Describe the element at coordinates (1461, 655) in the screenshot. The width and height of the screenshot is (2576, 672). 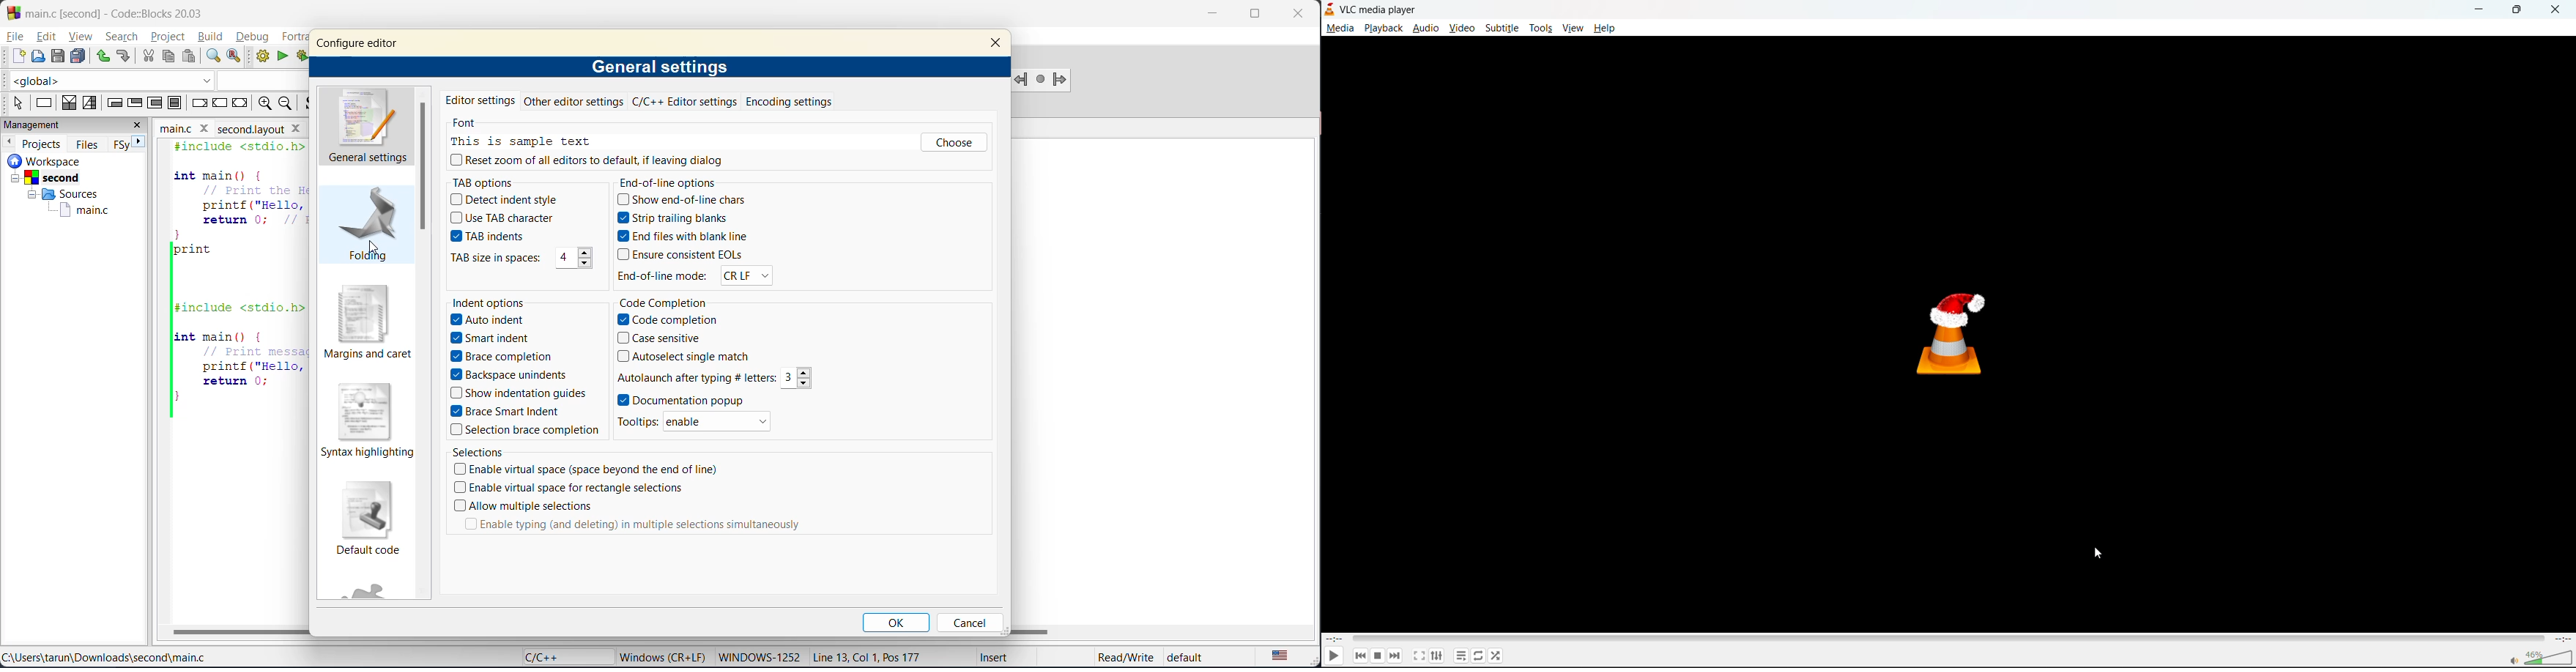
I see `playlist` at that location.